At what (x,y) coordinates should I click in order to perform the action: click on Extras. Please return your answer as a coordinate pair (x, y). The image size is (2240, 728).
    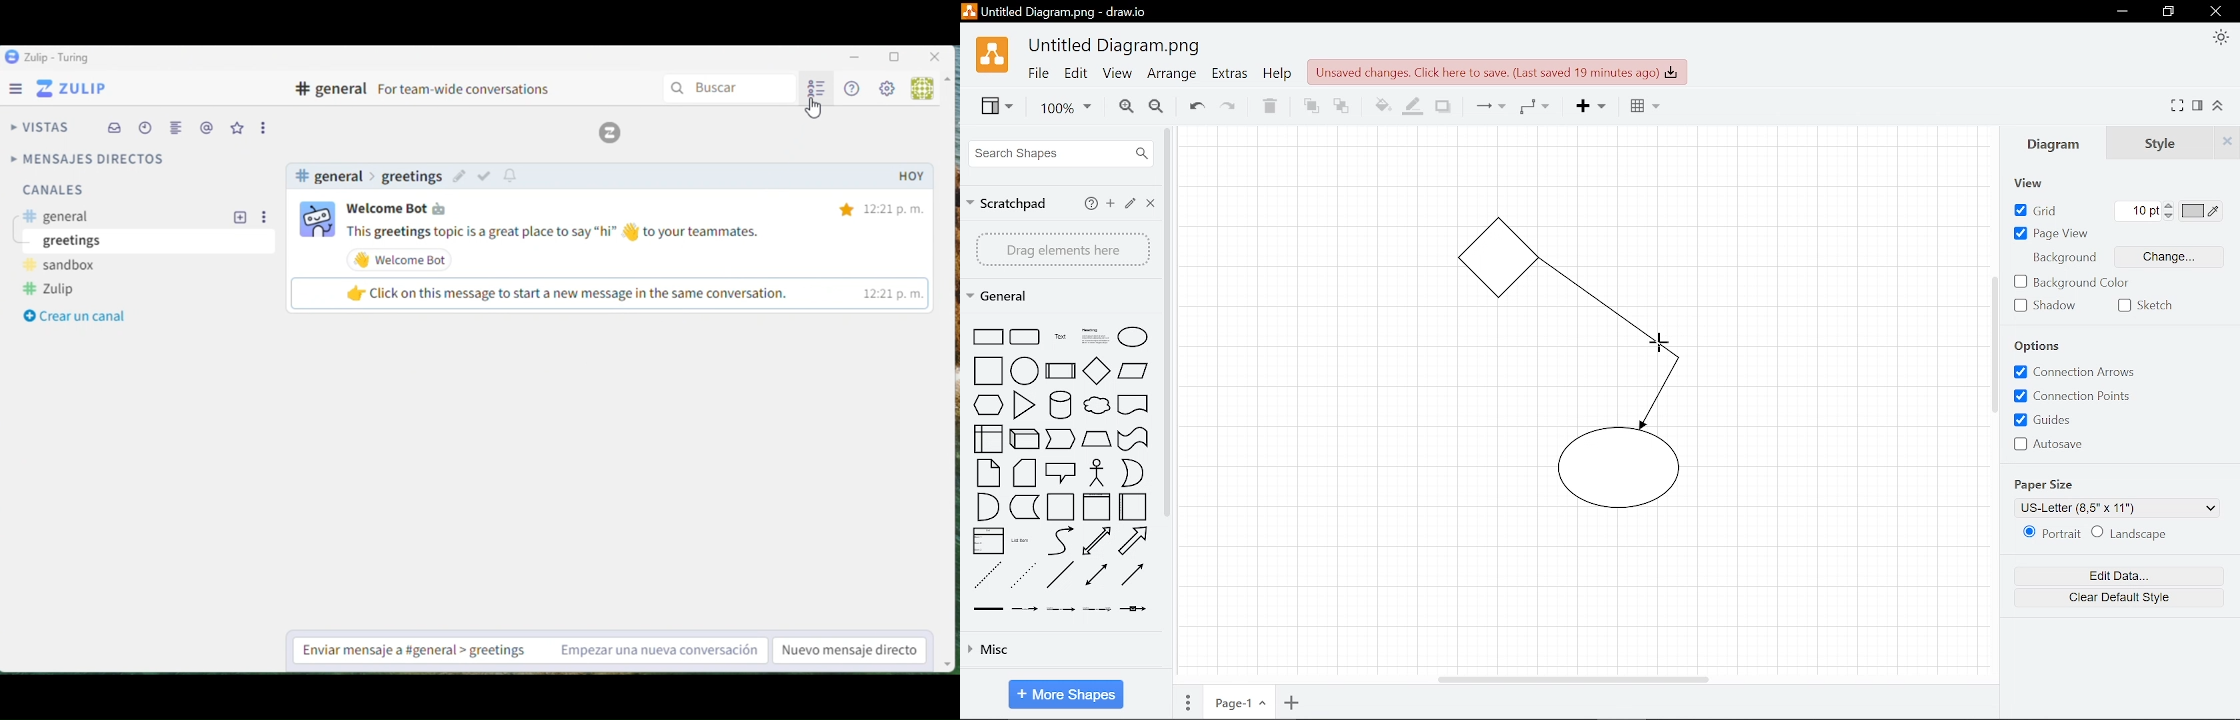
    Looking at the image, I should click on (1230, 76).